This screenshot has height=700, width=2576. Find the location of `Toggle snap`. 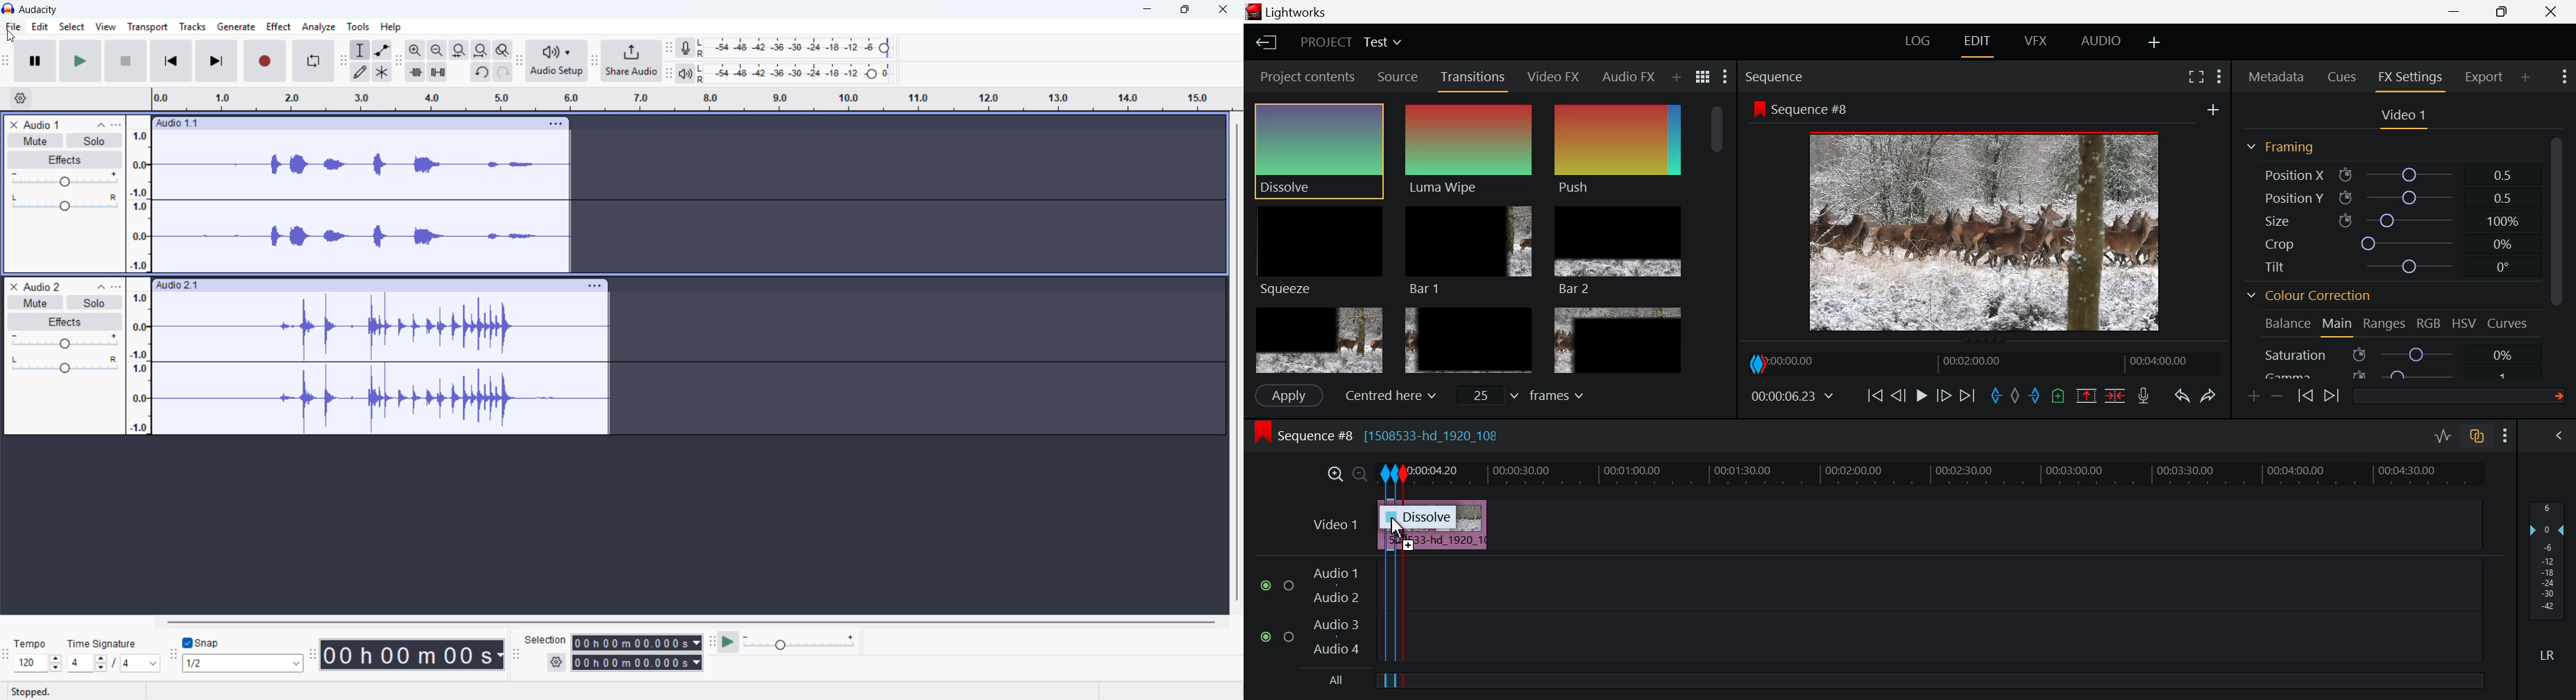

Toggle snap is located at coordinates (202, 643).